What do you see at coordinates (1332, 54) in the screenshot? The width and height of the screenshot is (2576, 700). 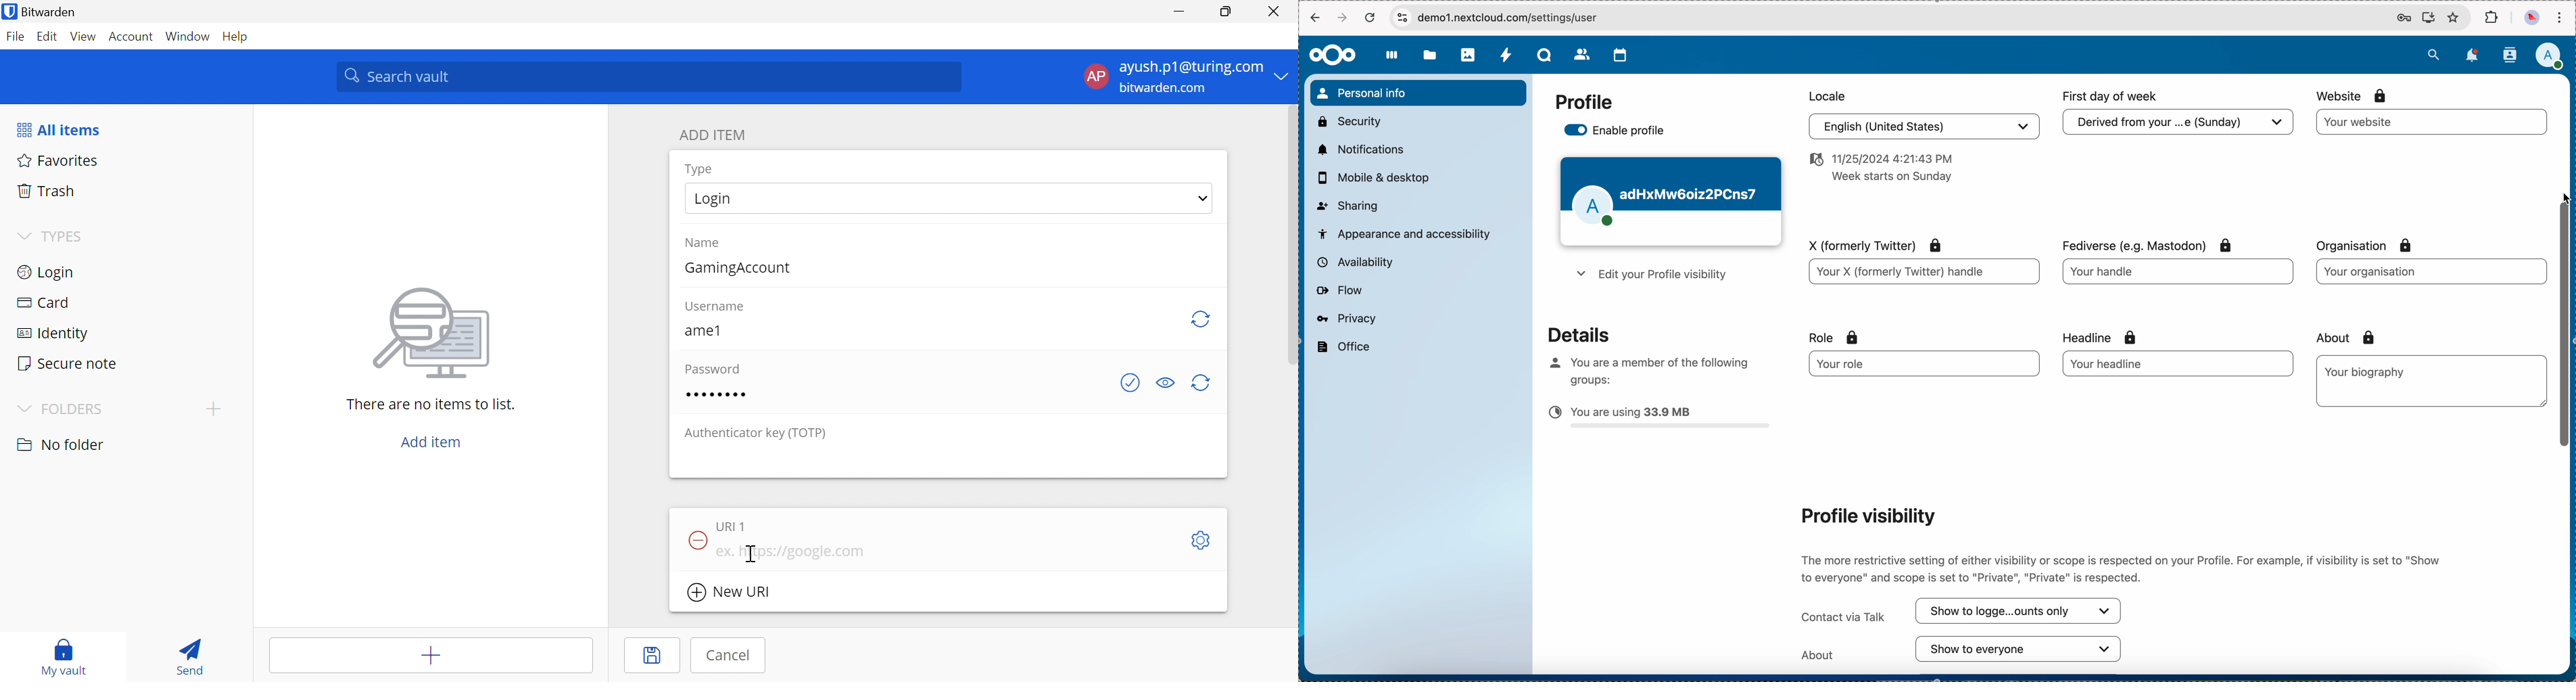 I see `Nextcloud logo` at bounding box center [1332, 54].